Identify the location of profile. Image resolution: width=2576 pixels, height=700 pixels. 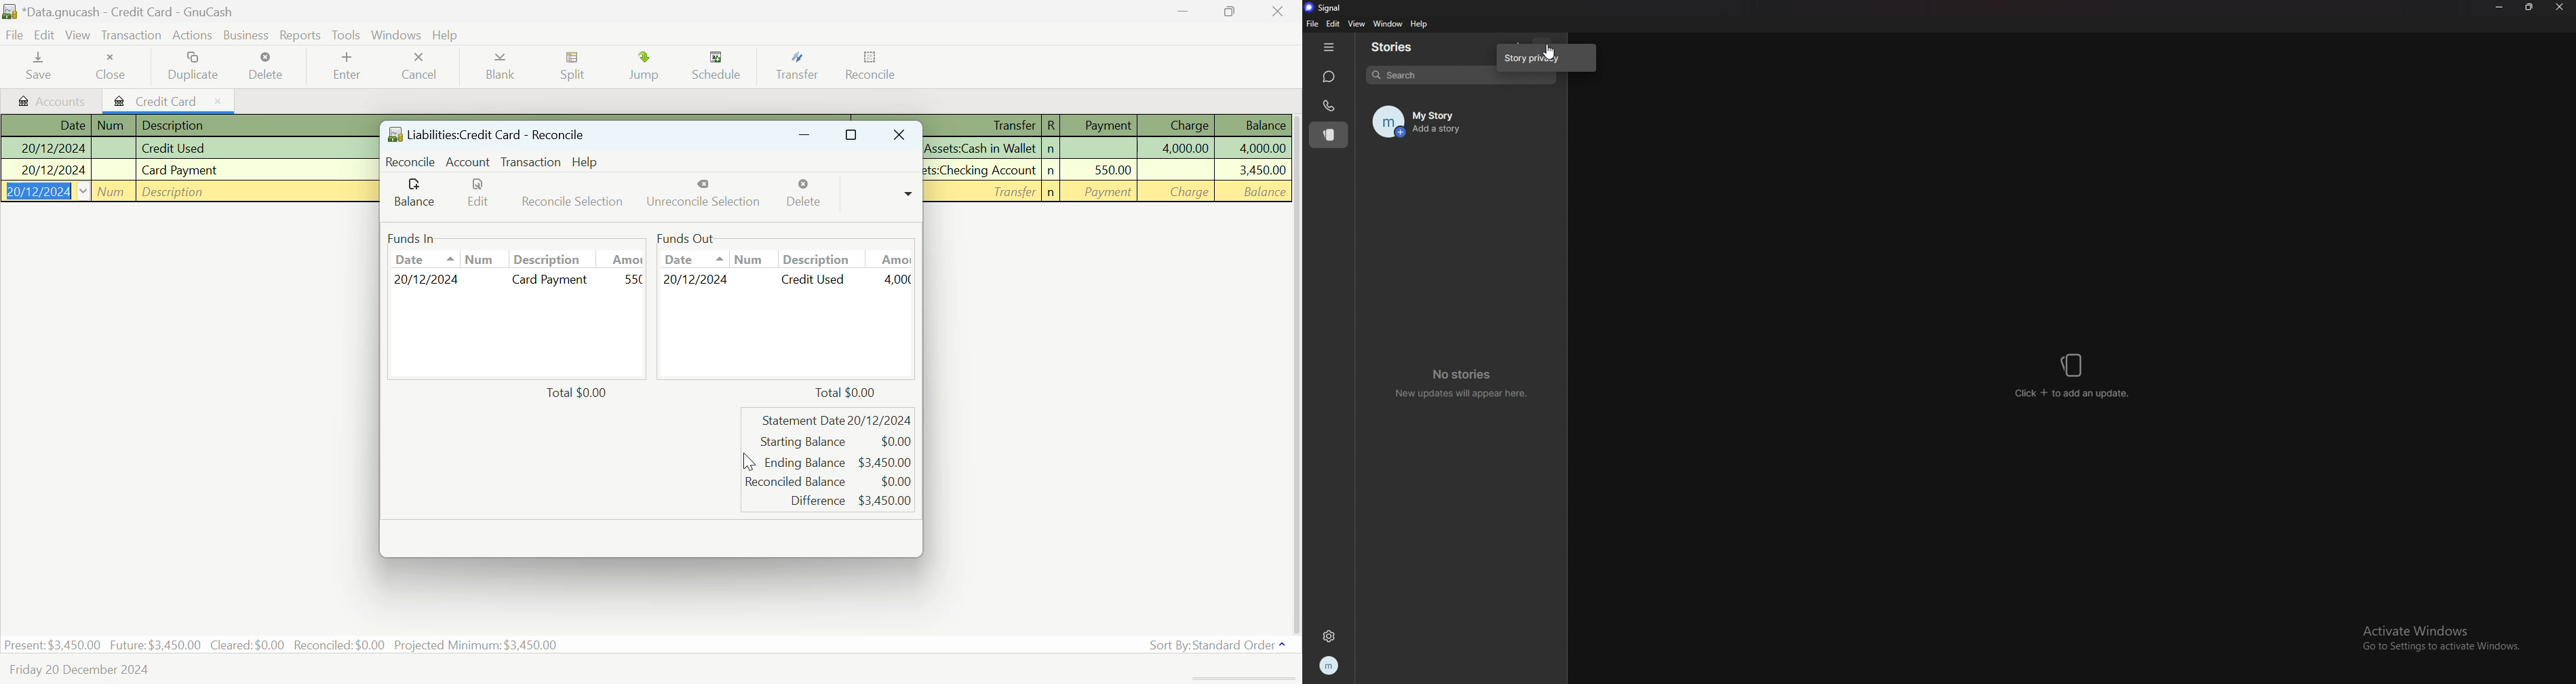
(1330, 665).